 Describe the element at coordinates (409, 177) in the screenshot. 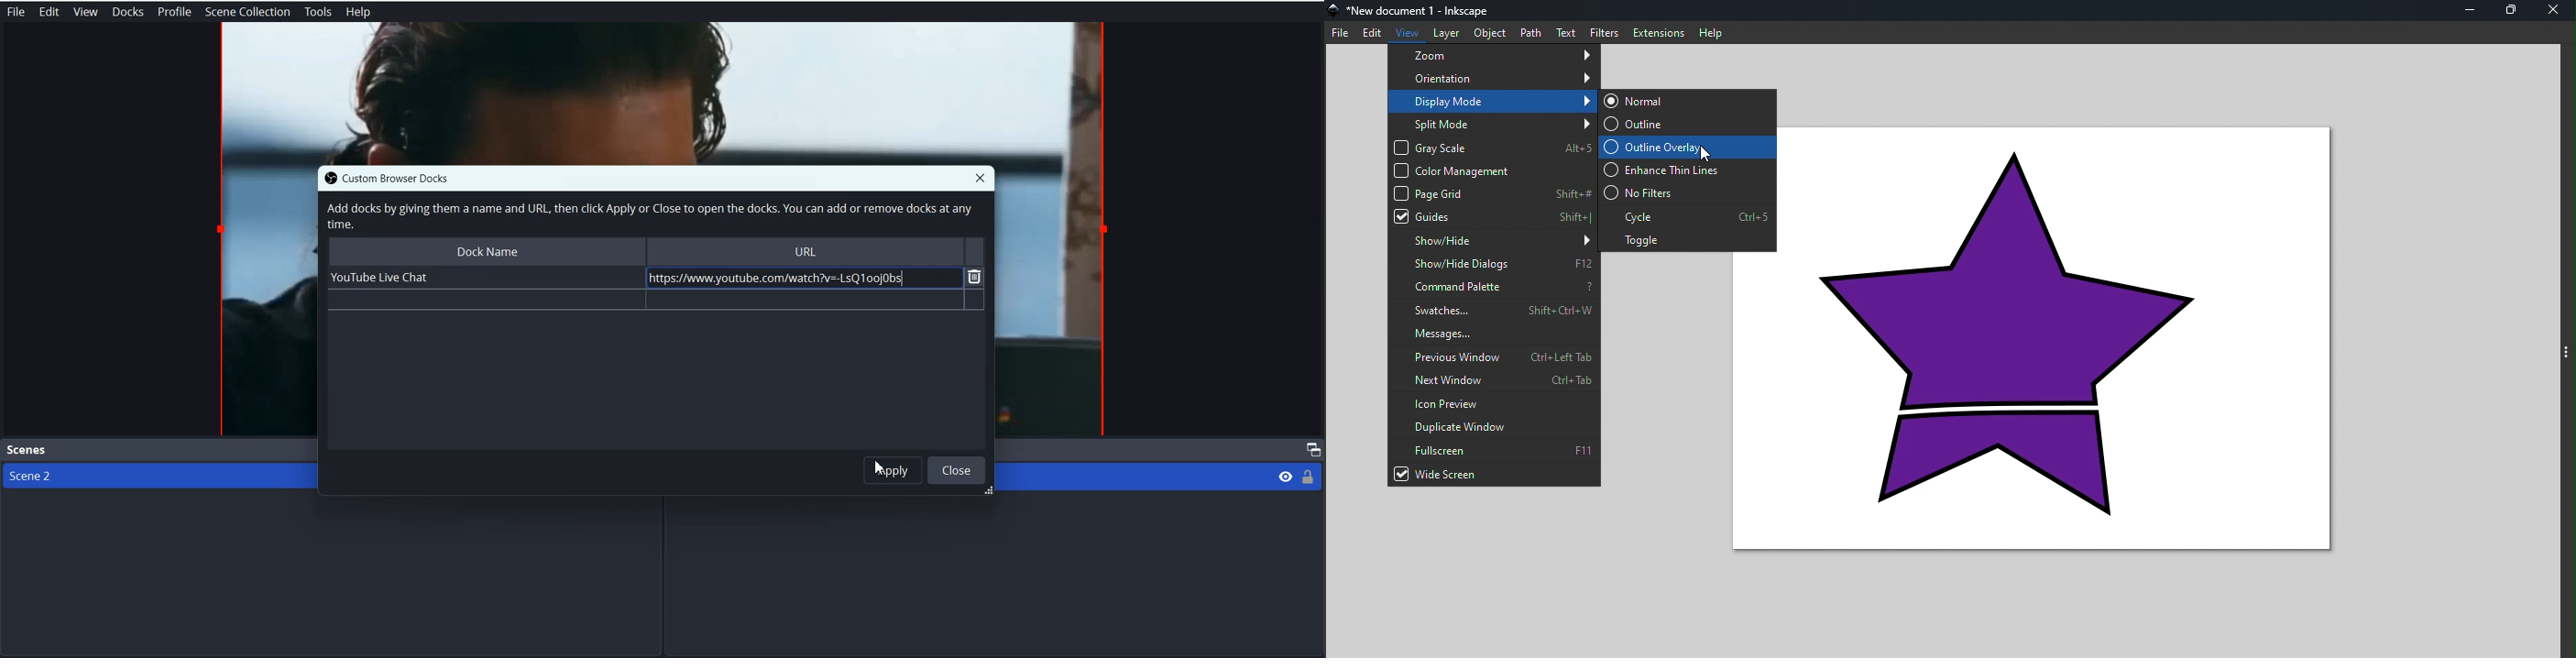

I see `Custom Browser Docks` at that location.